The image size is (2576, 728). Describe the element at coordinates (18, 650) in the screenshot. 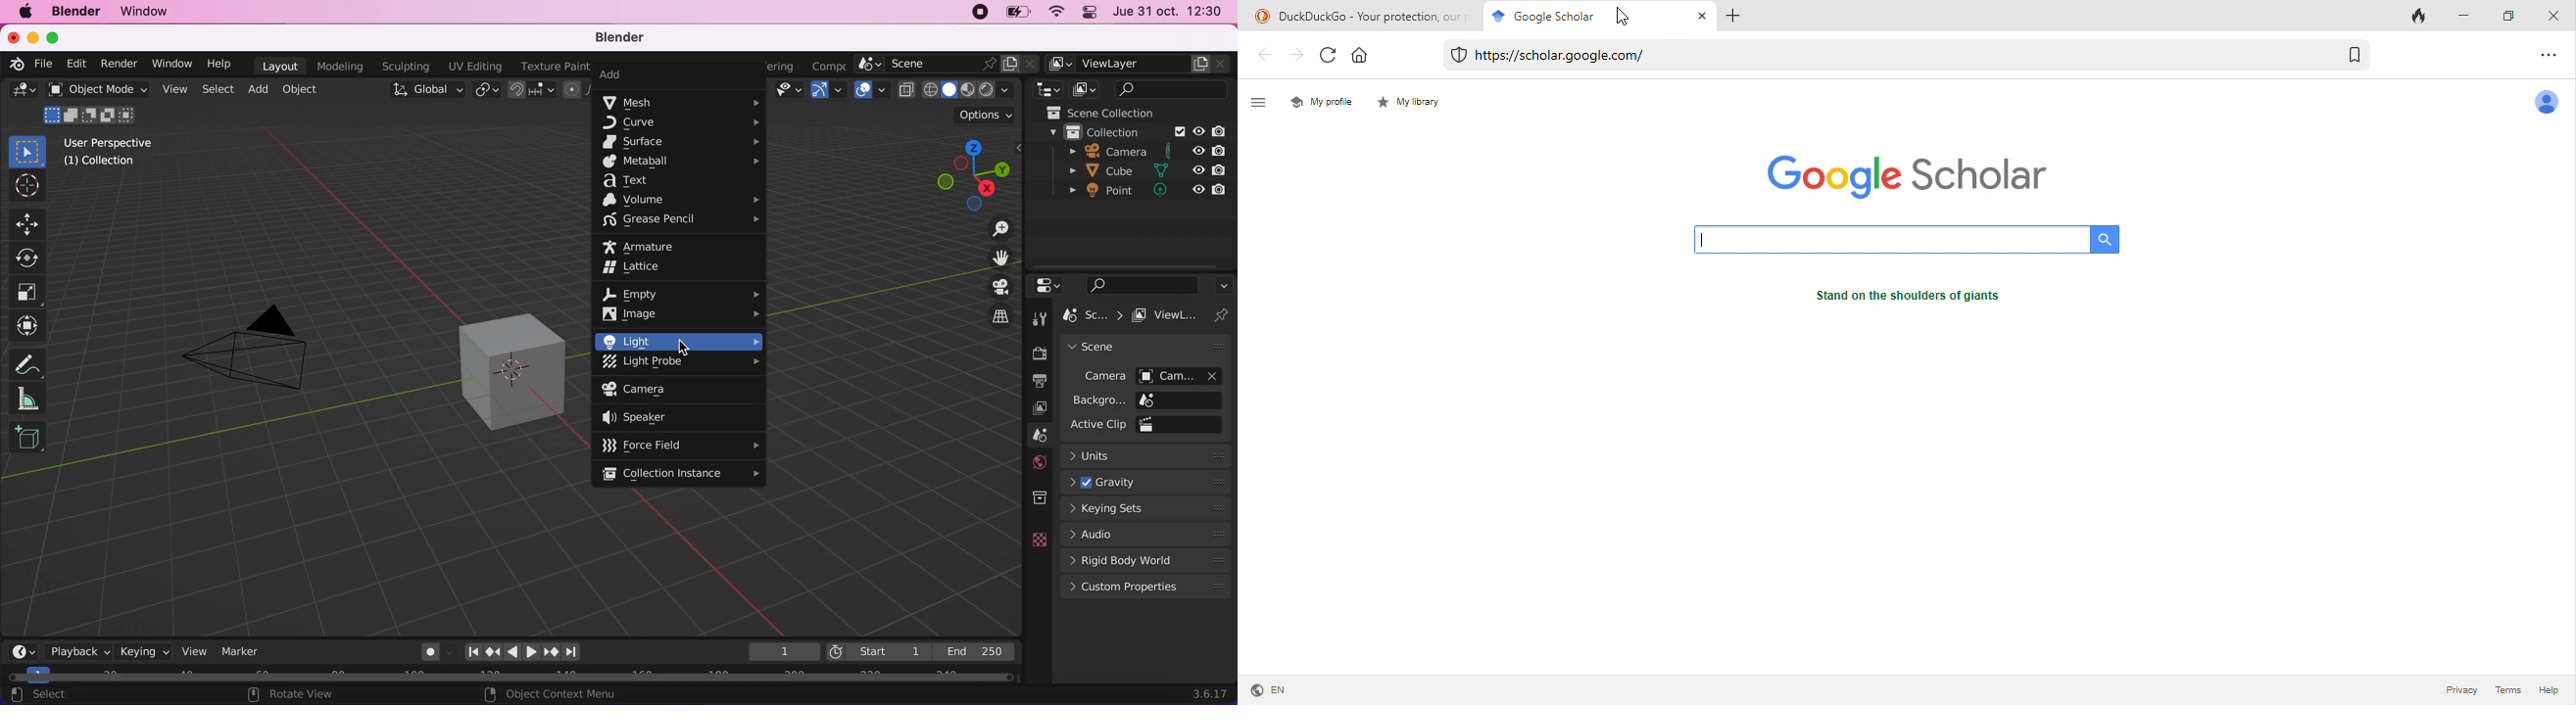

I see `editor type` at that location.